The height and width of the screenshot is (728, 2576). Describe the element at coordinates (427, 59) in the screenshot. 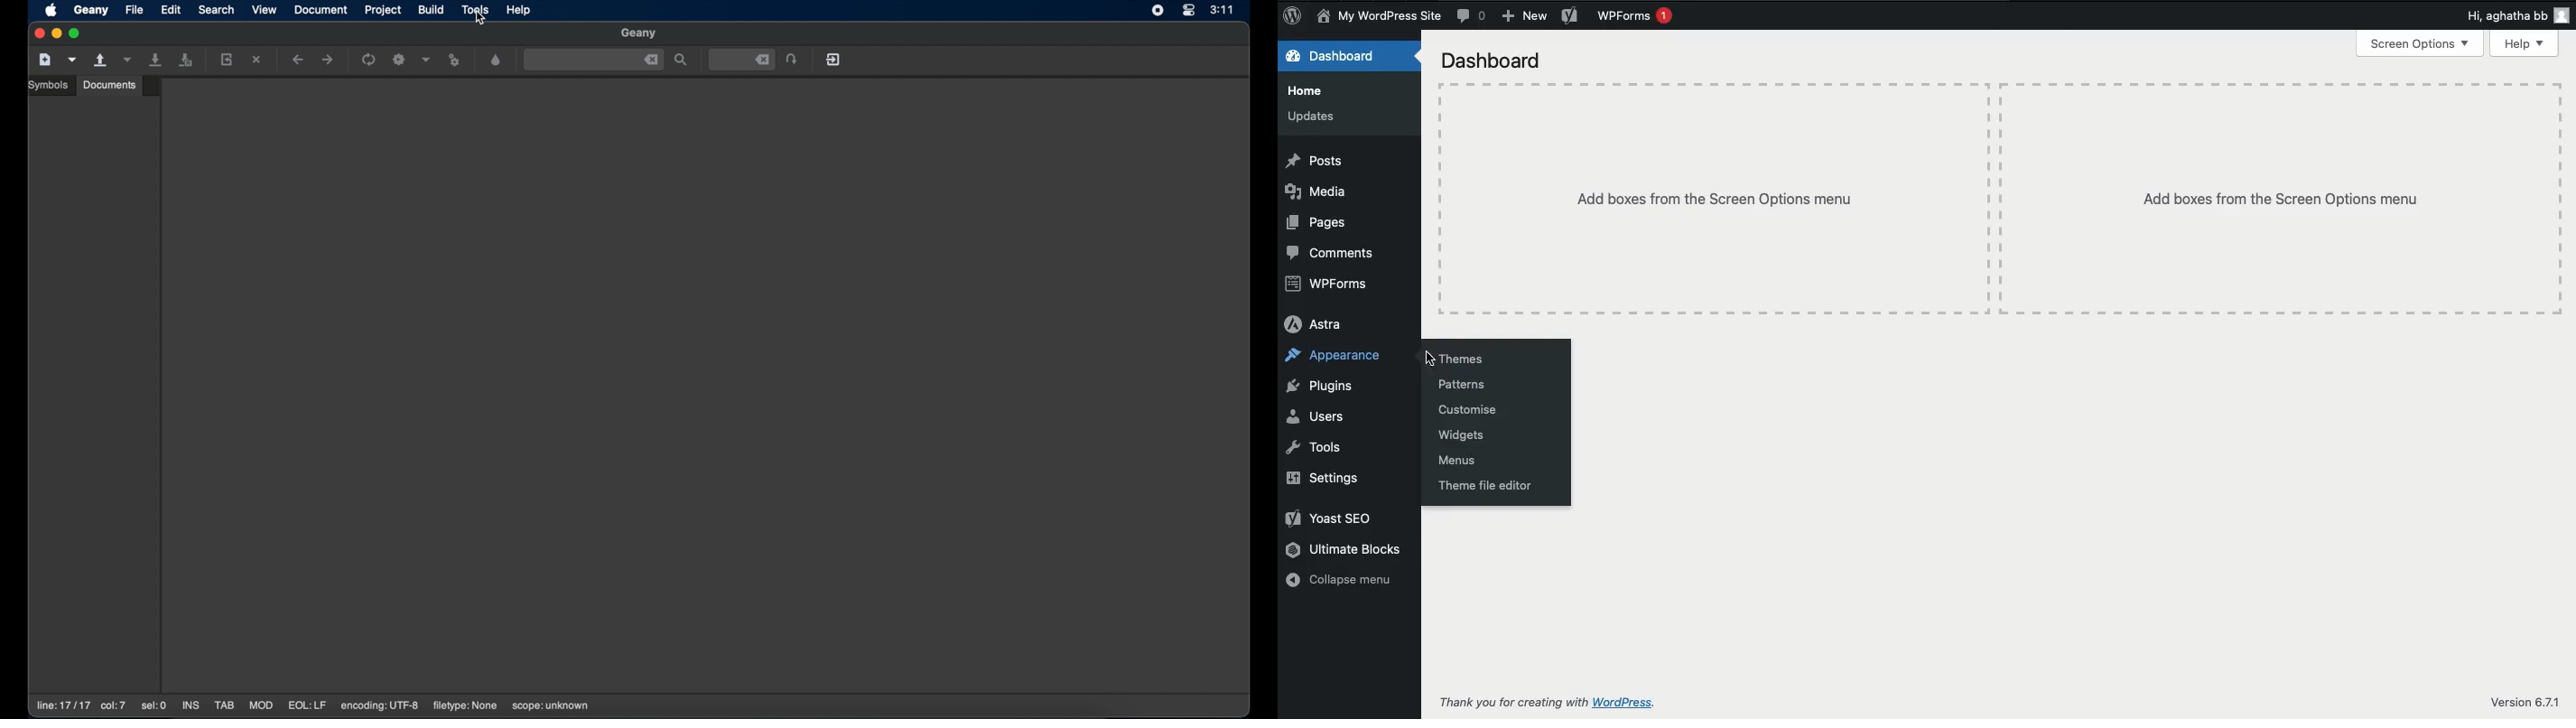

I see `choose more build options` at that location.